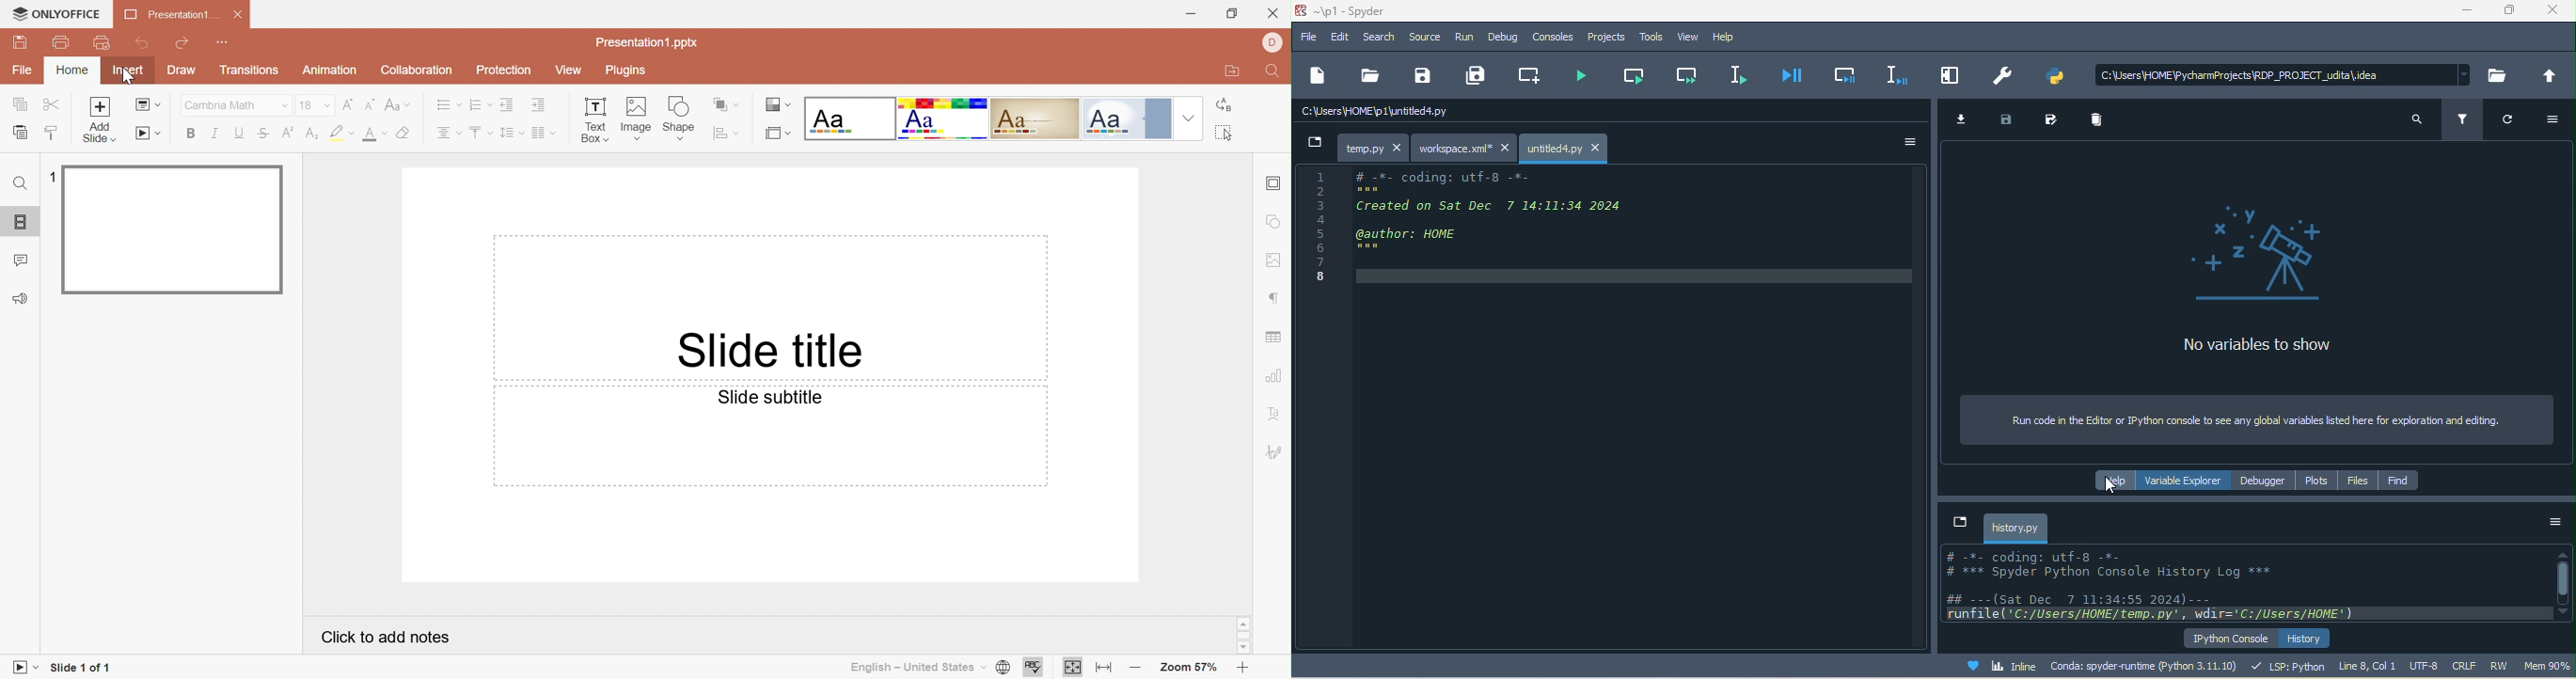 The width and height of the screenshot is (2576, 700). What do you see at coordinates (1244, 648) in the screenshot?
I see `Scroll Down` at bounding box center [1244, 648].